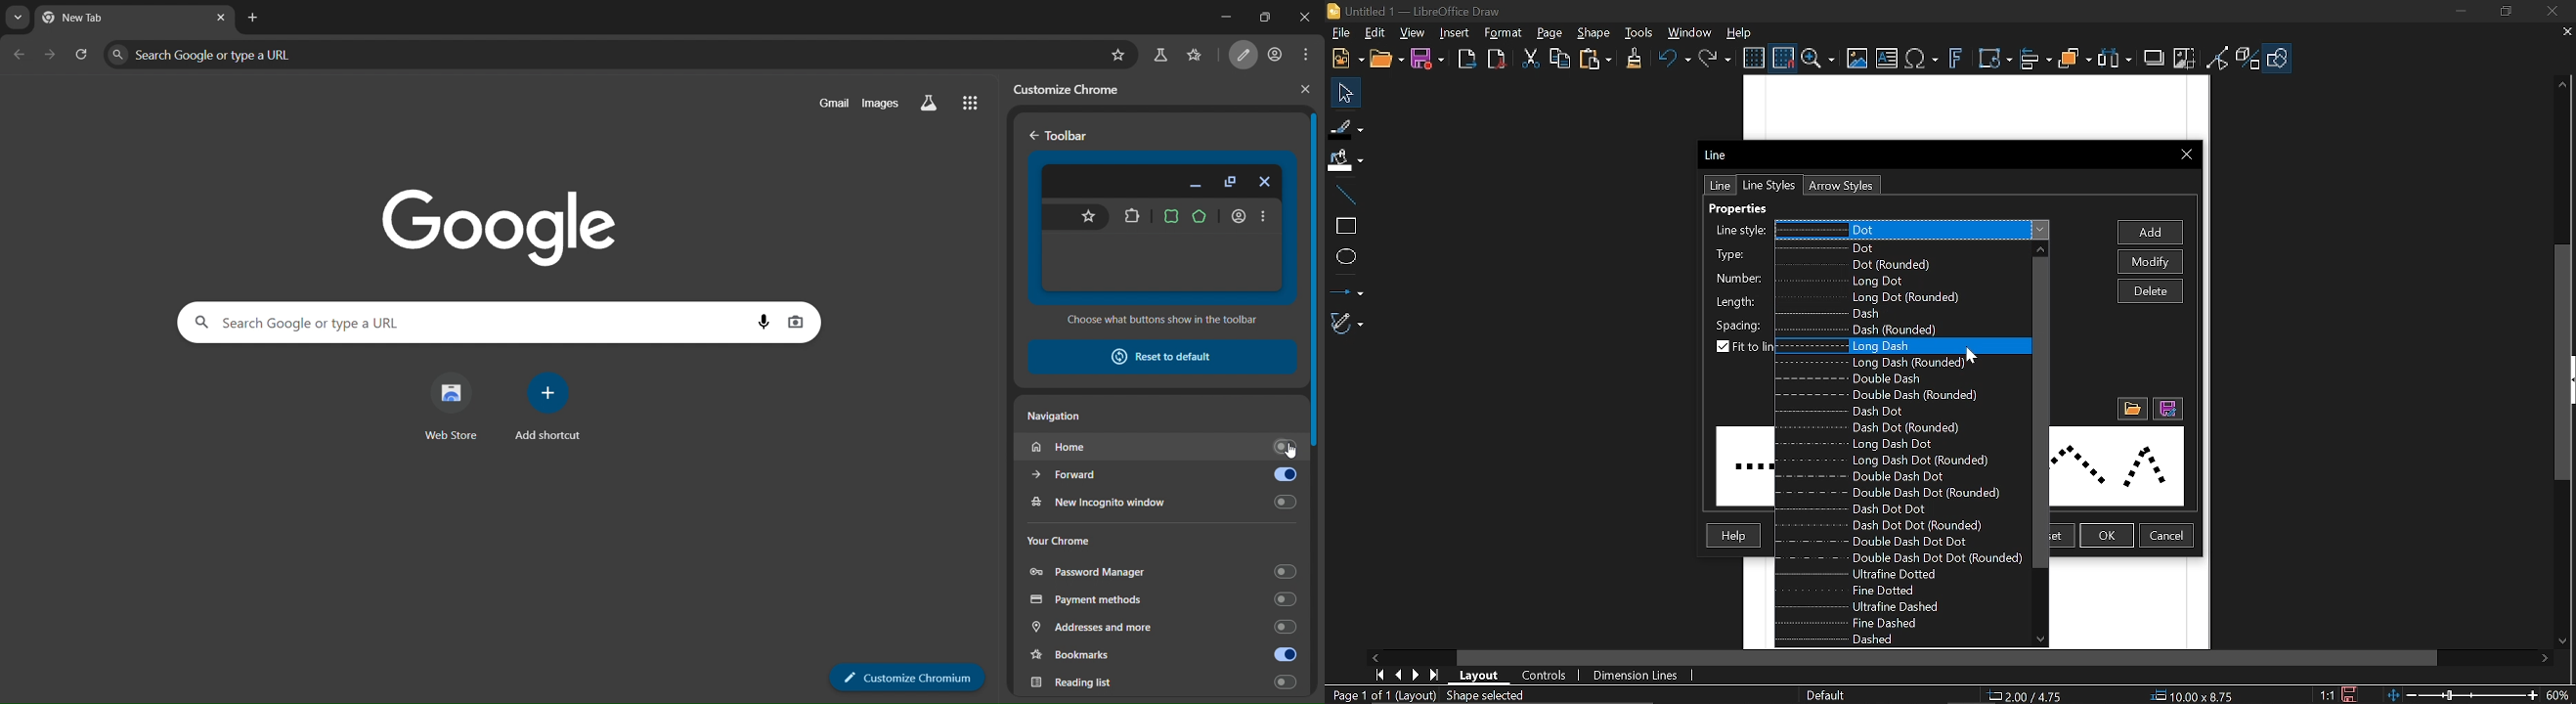 This screenshot has height=728, width=2576. I want to click on Long dash rounded, so click(1900, 363).